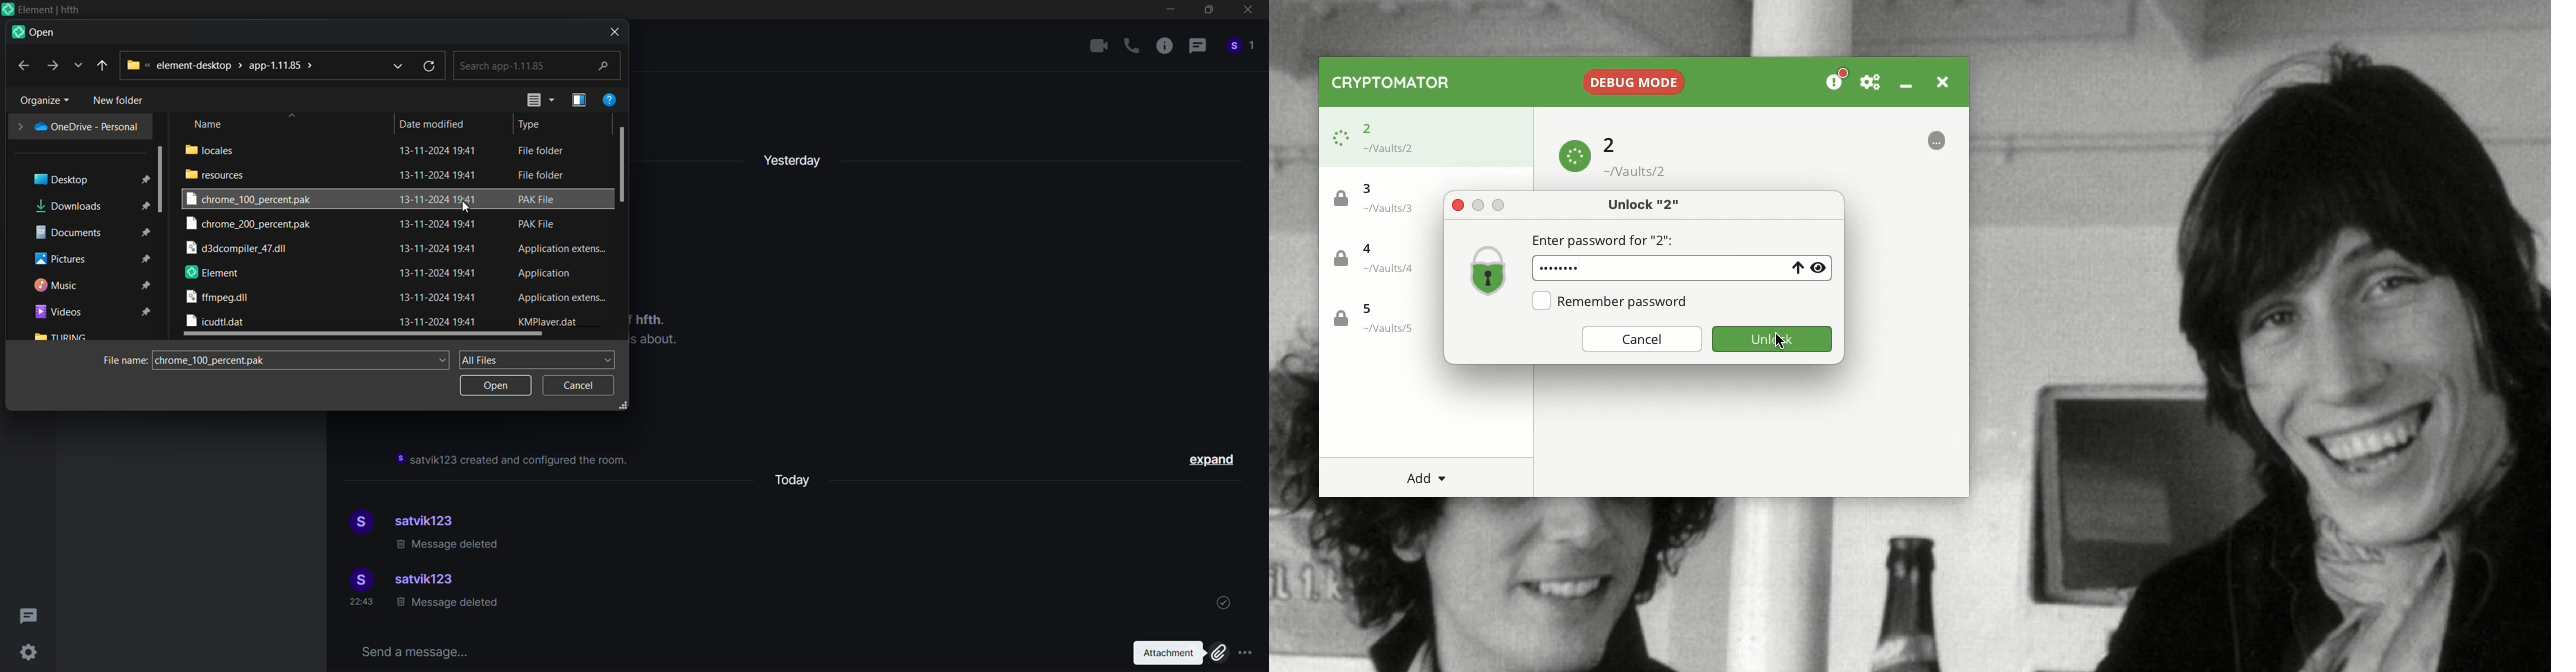  What do you see at coordinates (41, 10) in the screenshot?
I see `Icon` at bounding box center [41, 10].